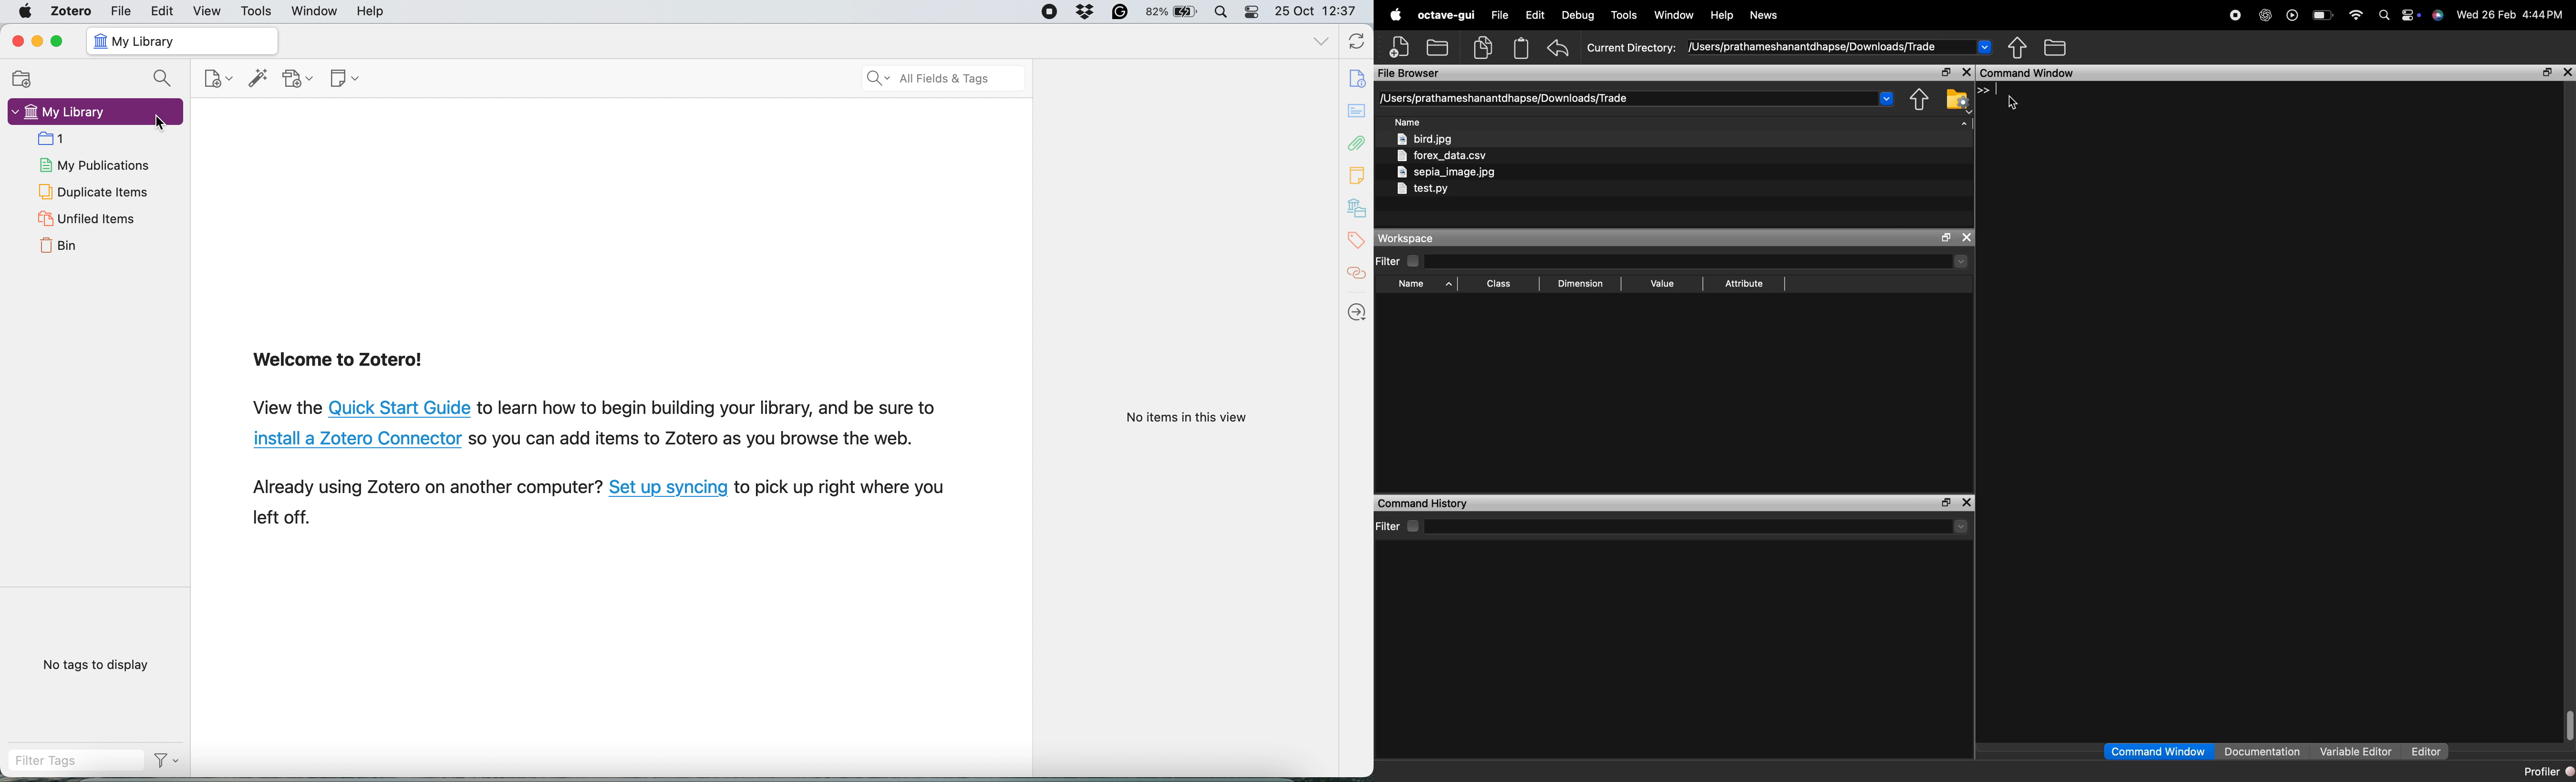 The image size is (2576, 784). Describe the element at coordinates (51, 139) in the screenshot. I see `collection` at that location.